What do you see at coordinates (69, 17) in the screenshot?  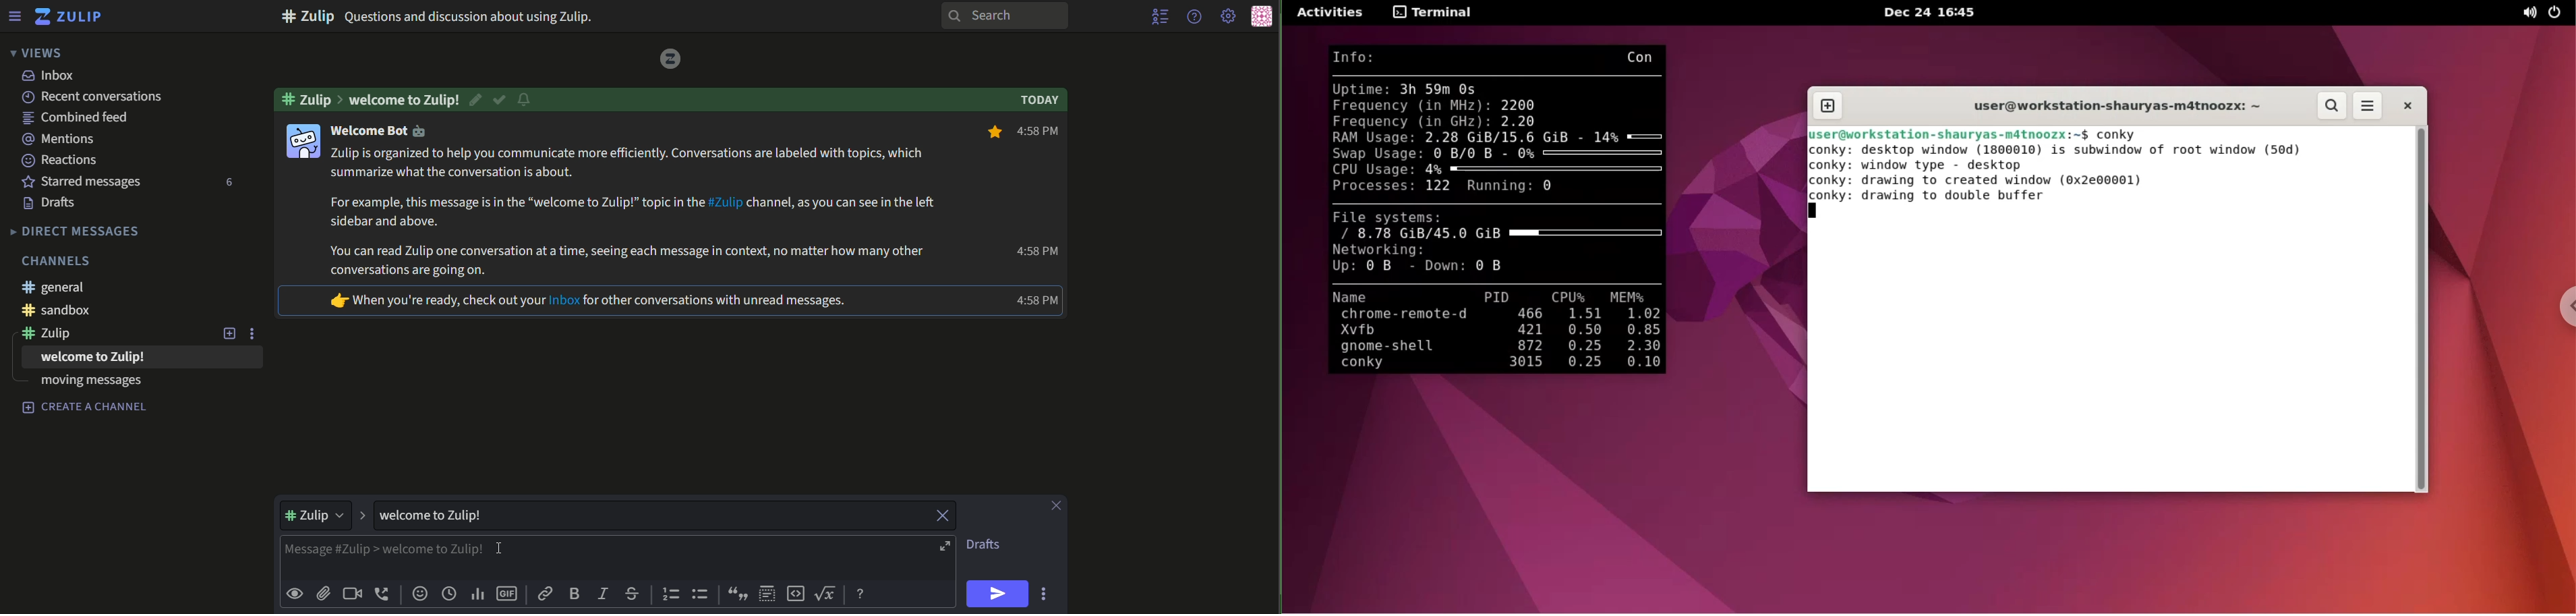 I see `logo and title` at bounding box center [69, 17].